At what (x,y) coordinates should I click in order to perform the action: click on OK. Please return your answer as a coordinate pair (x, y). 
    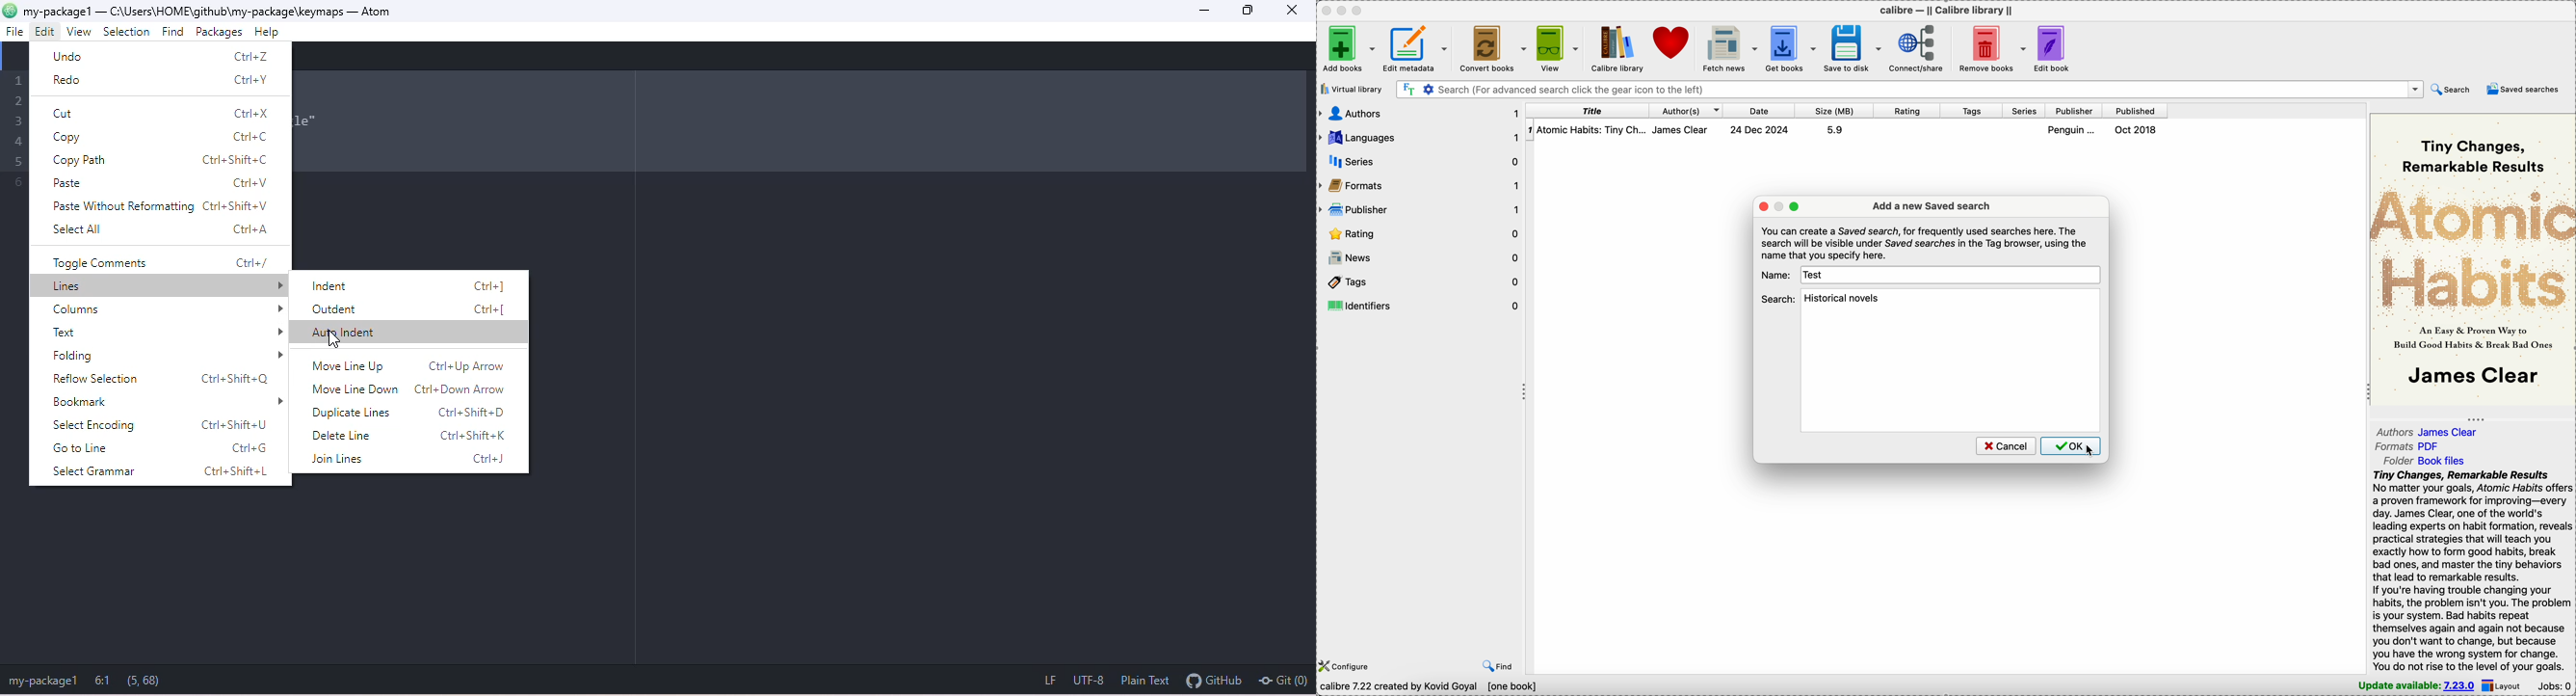
    Looking at the image, I should click on (2071, 446).